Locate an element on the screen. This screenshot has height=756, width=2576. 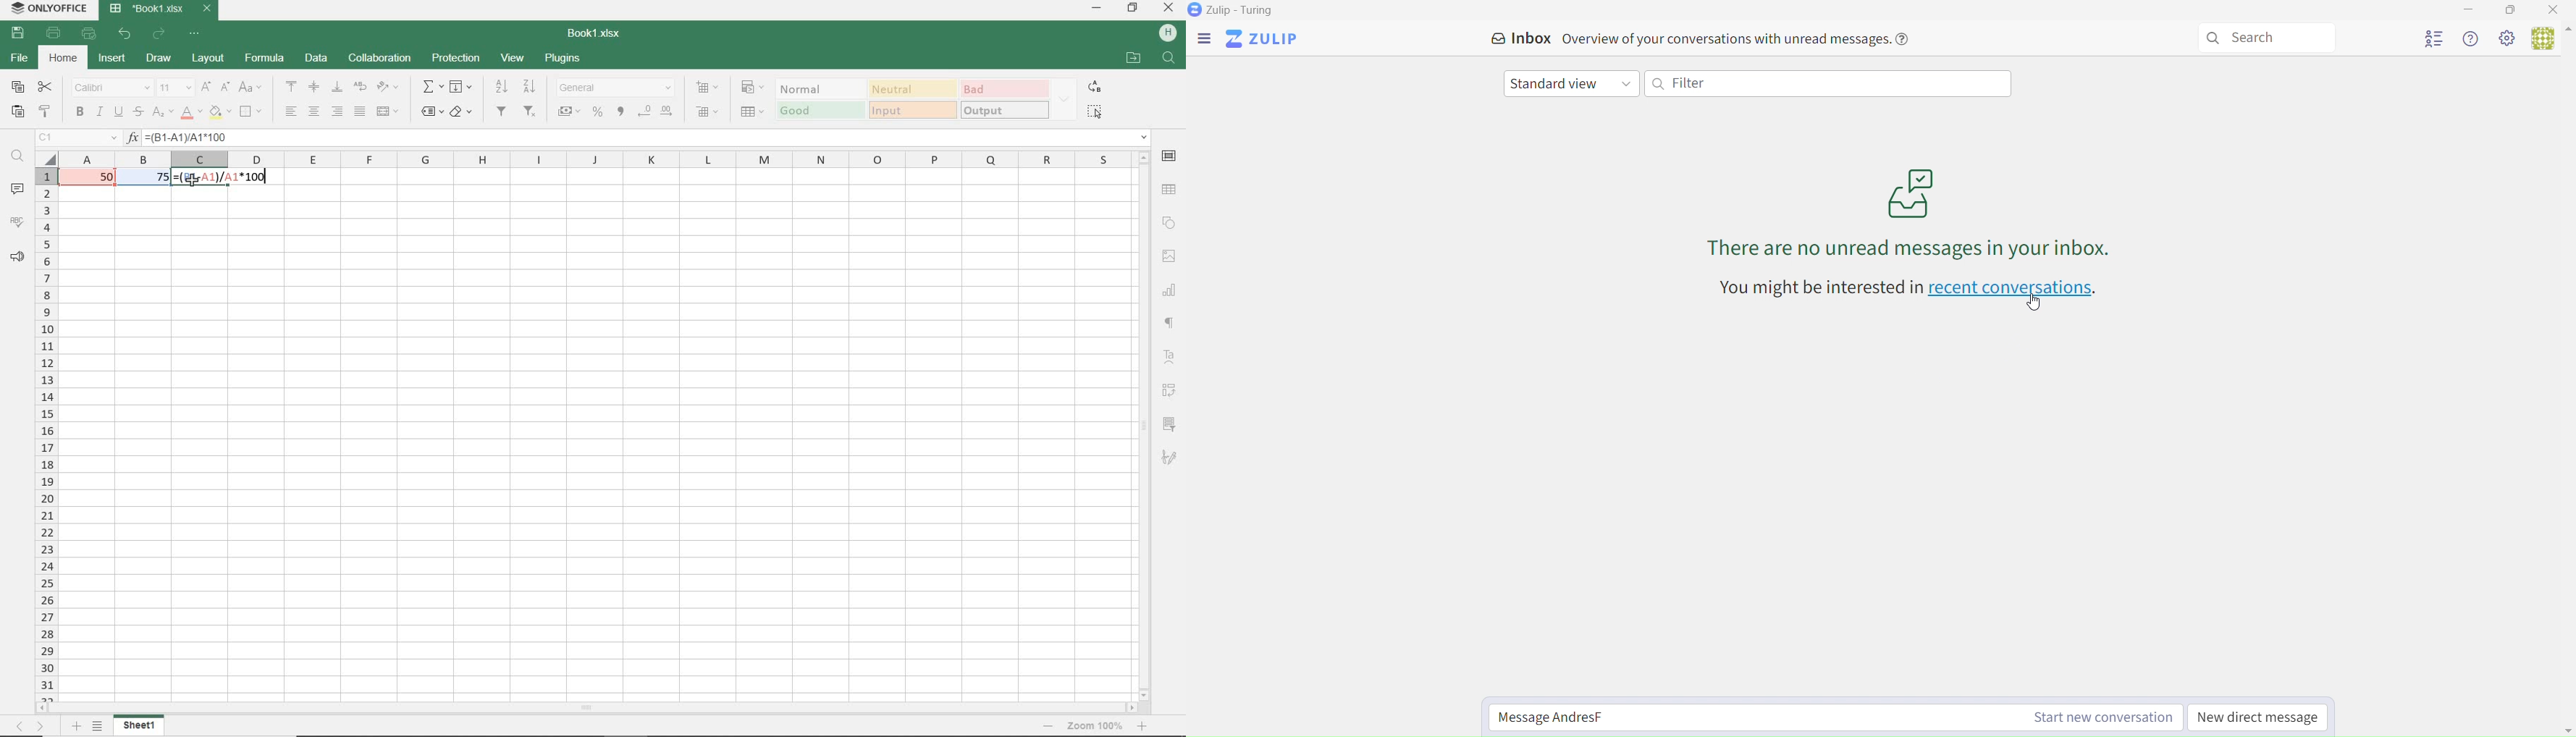
print is located at coordinates (54, 35).